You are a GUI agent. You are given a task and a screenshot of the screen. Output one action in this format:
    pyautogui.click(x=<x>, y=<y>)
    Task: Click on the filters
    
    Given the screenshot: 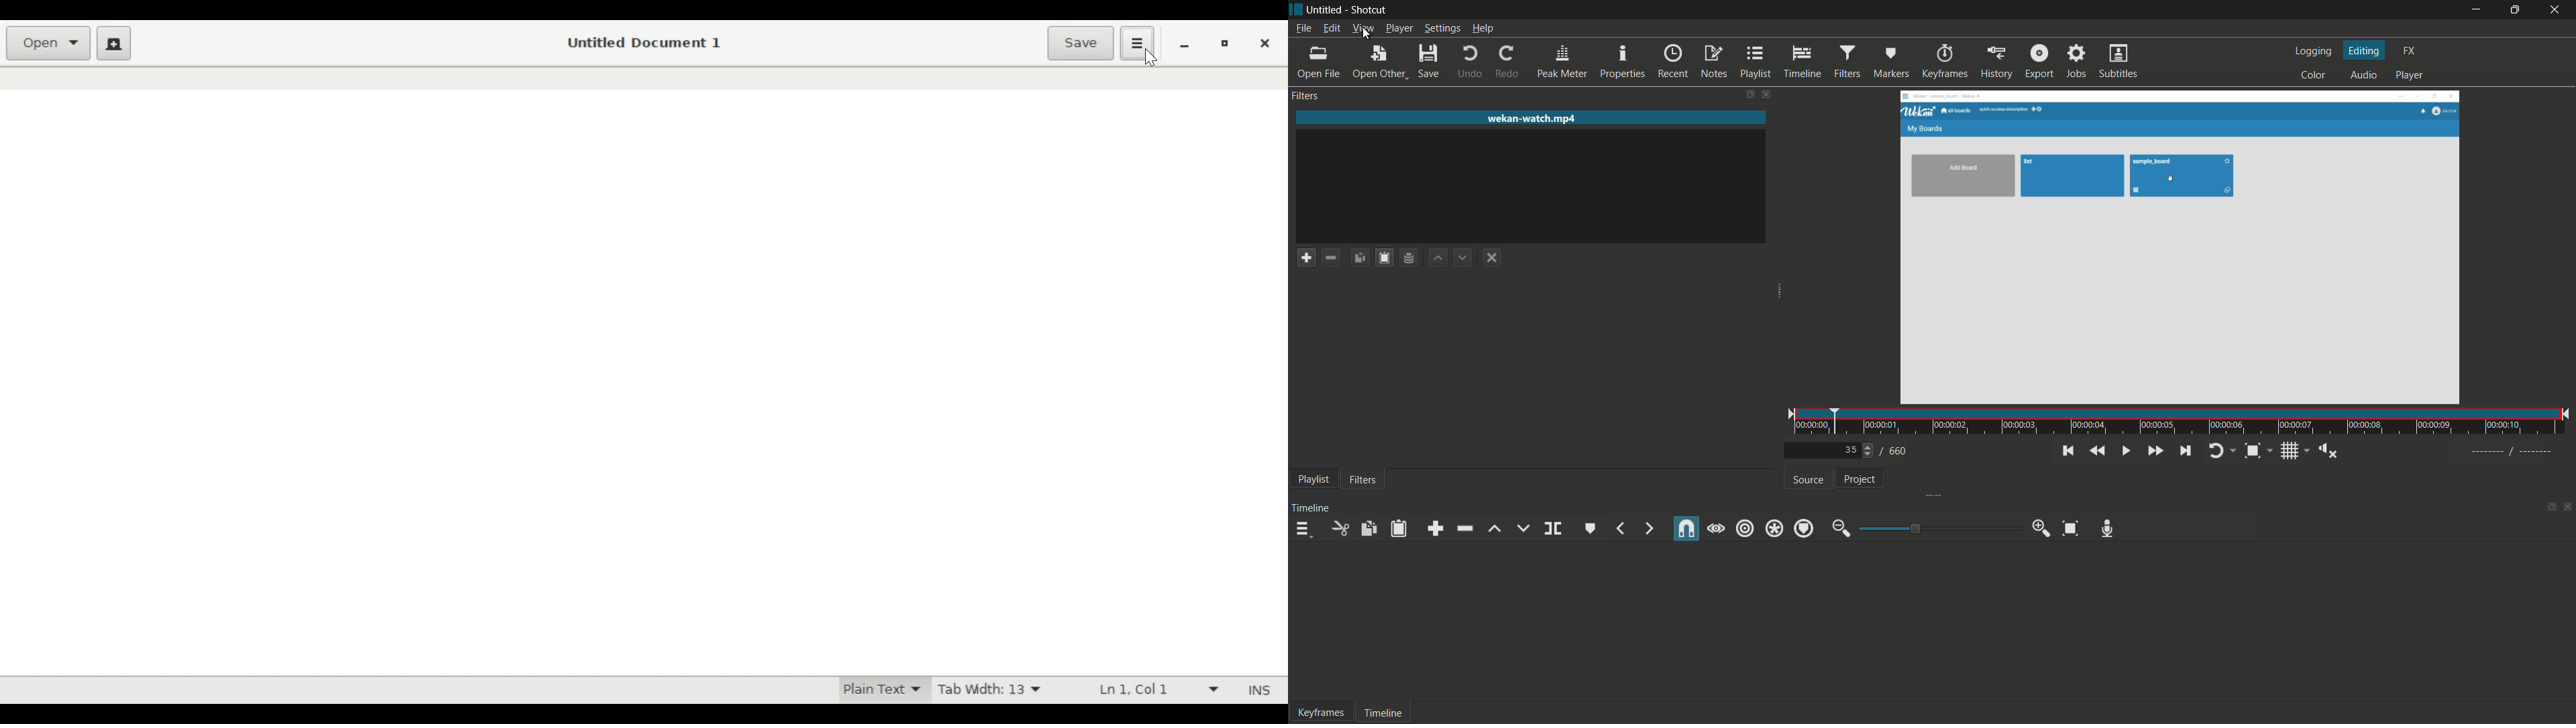 What is the action you would take?
    pyautogui.click(x=1845, y=62)
    